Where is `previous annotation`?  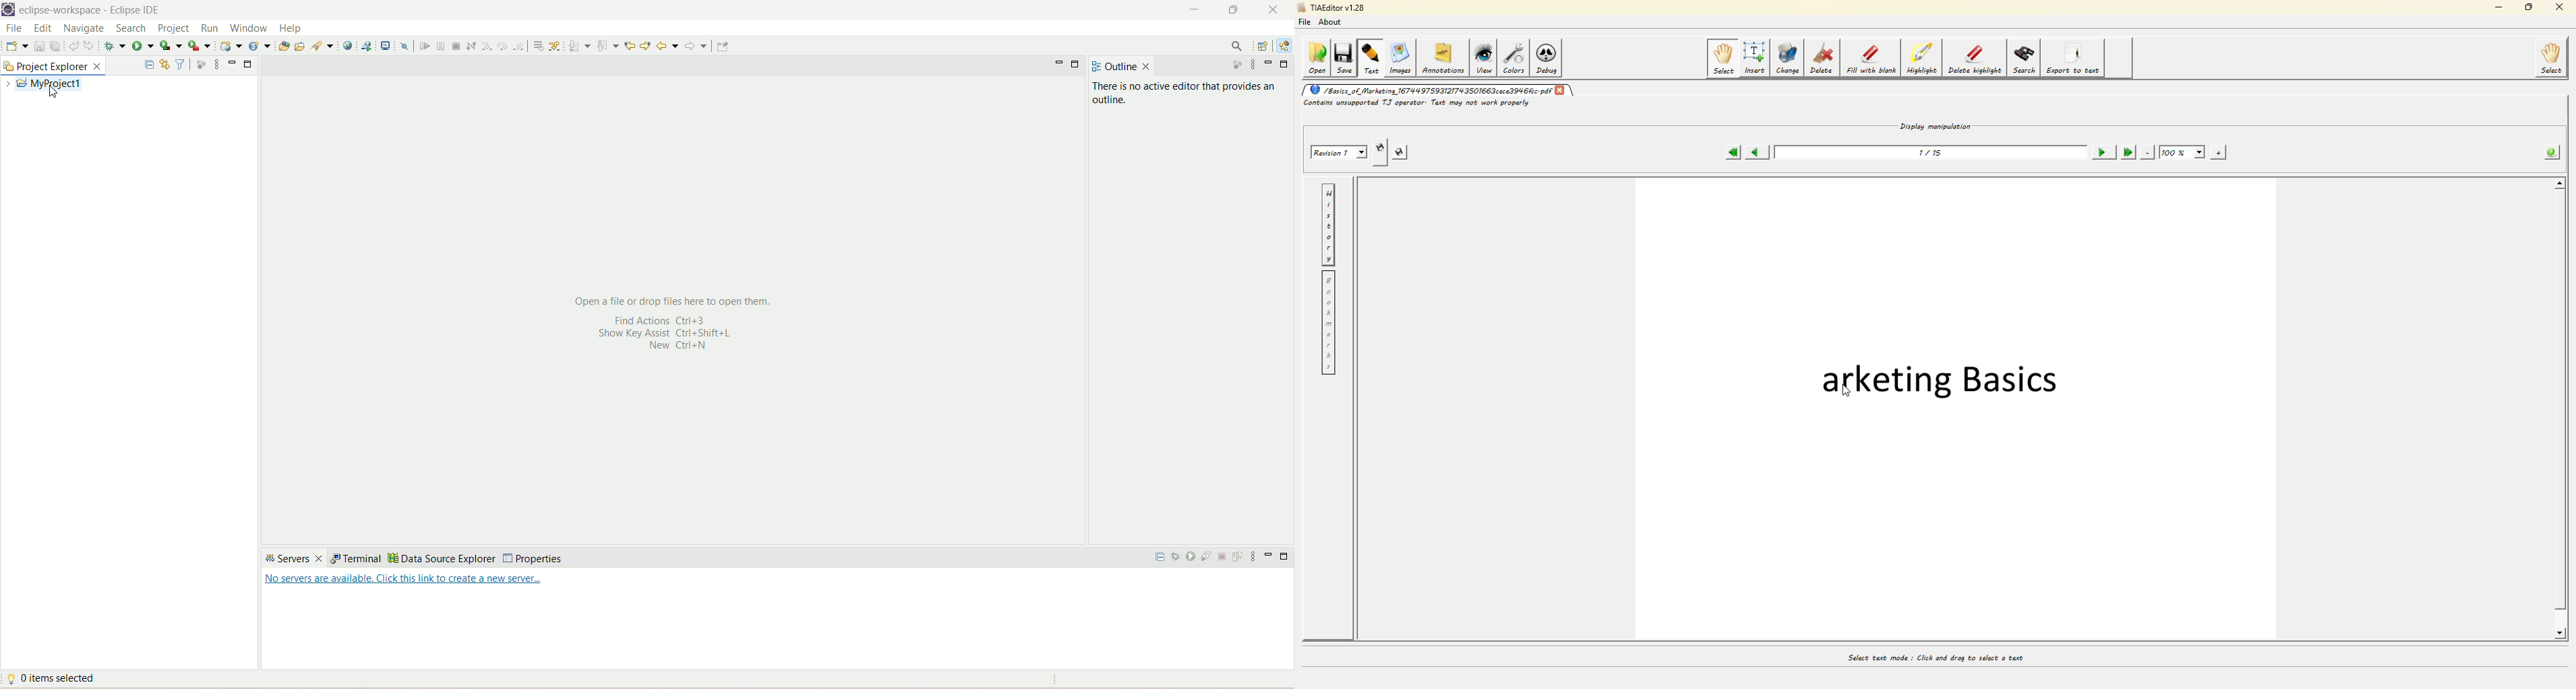
previous annotation is located at coordinates (607, 46).